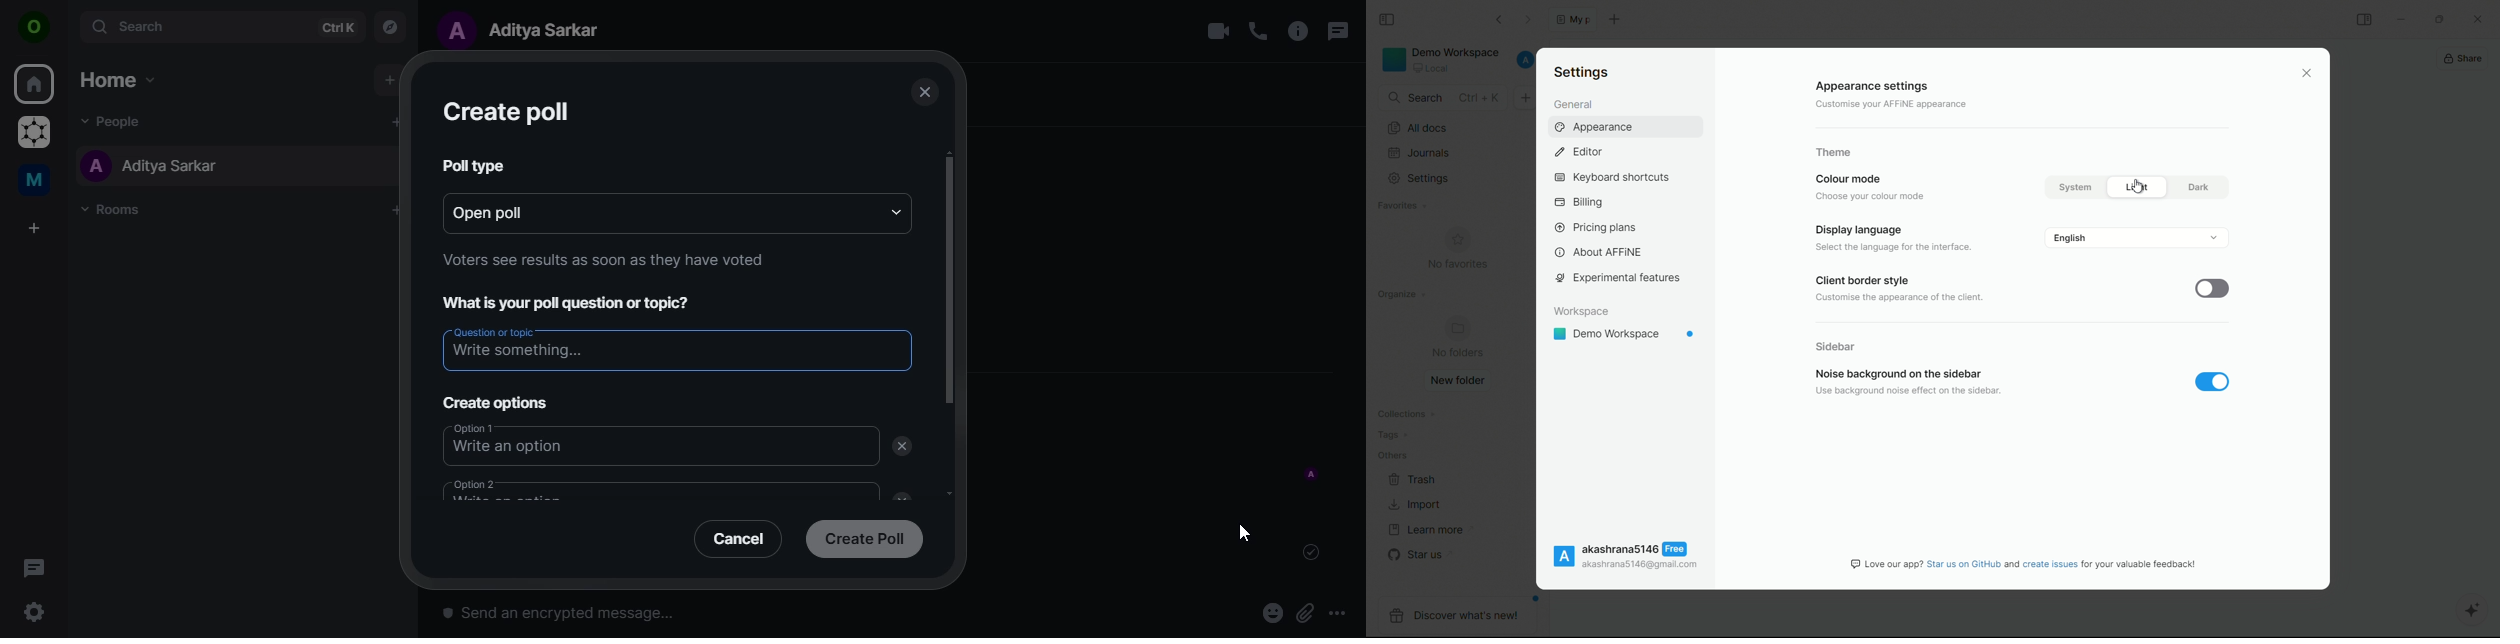  I want to click on create poll, so click(864, 540).